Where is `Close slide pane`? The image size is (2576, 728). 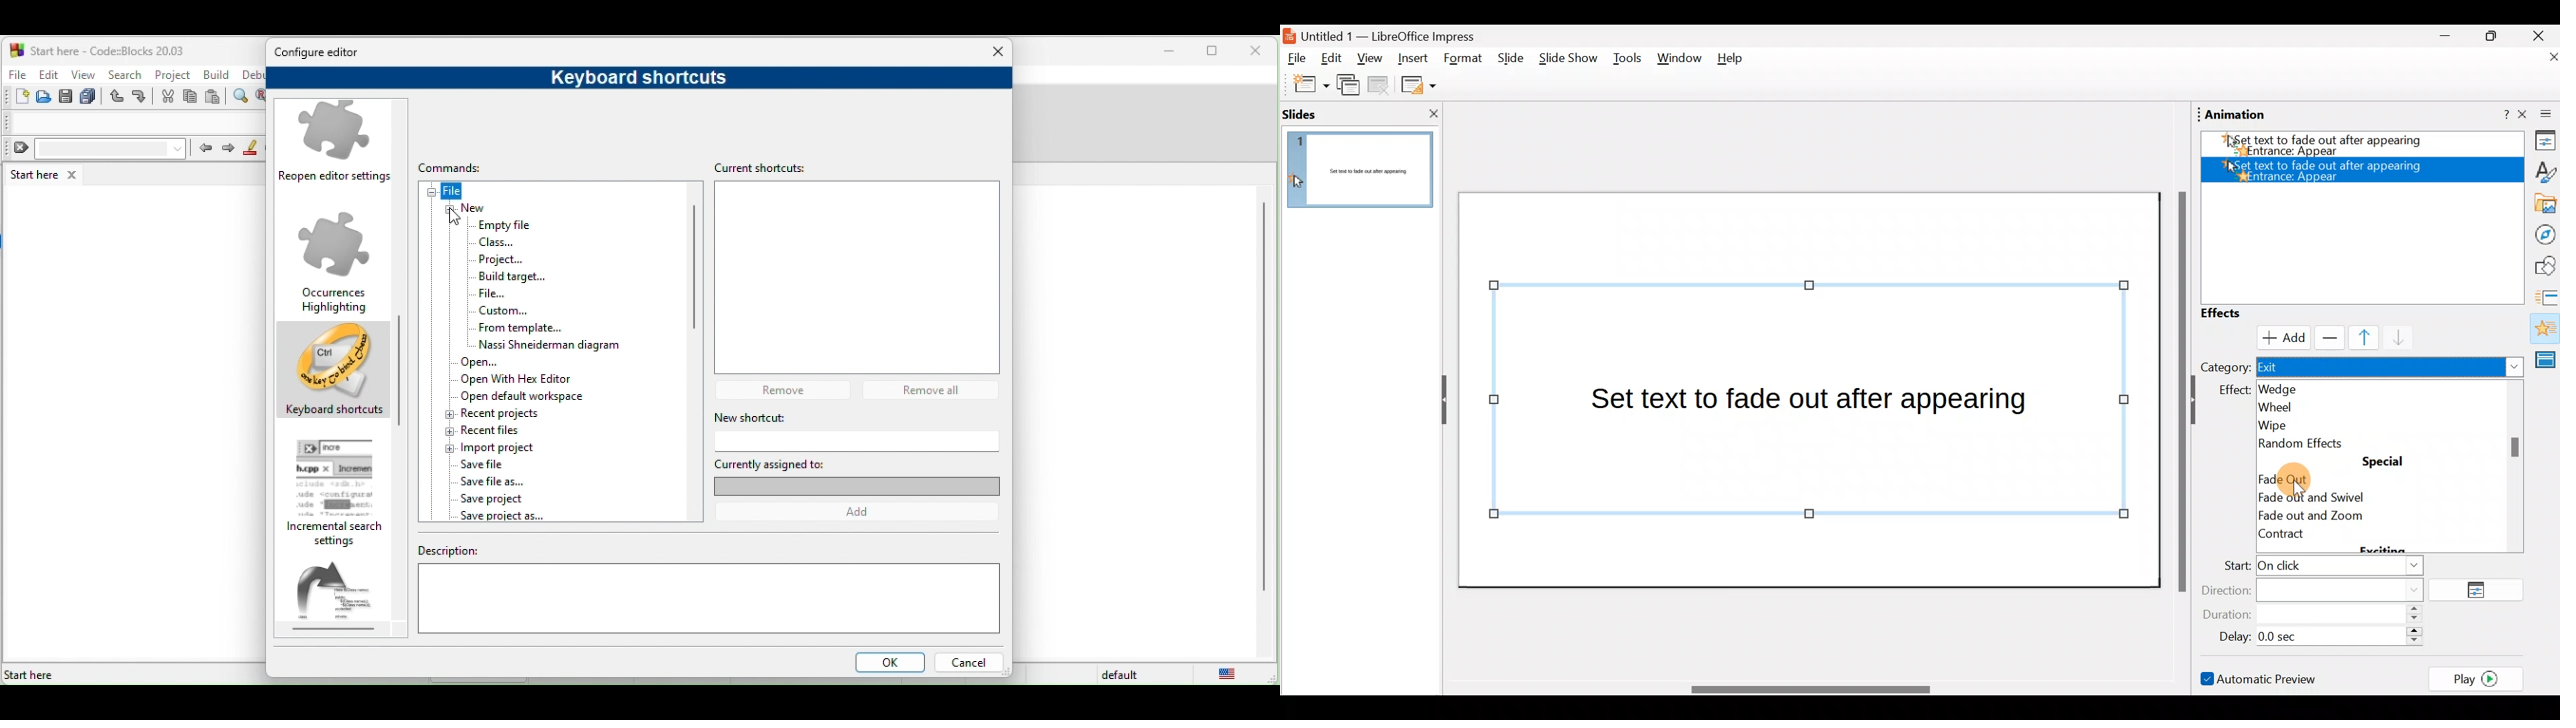
Close slide pane is located at coordinates (1429, 113).